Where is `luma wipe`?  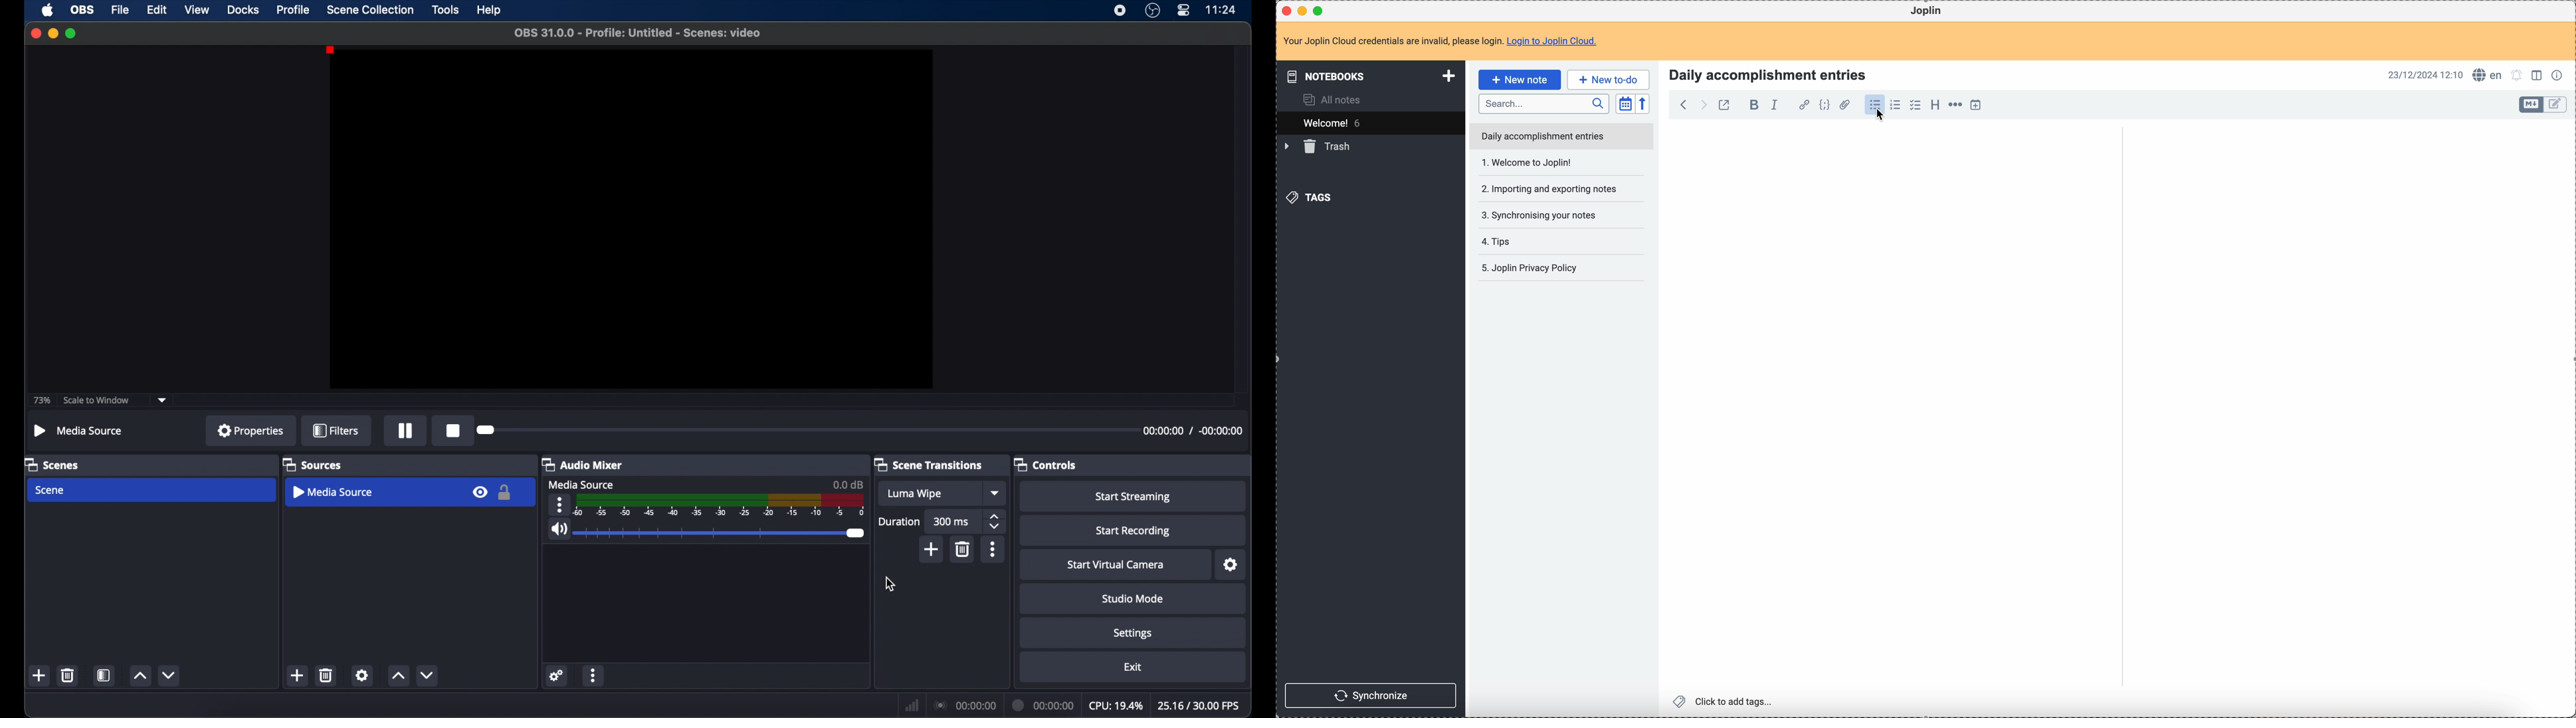 luma wipe is located at coordinates (914, 495).